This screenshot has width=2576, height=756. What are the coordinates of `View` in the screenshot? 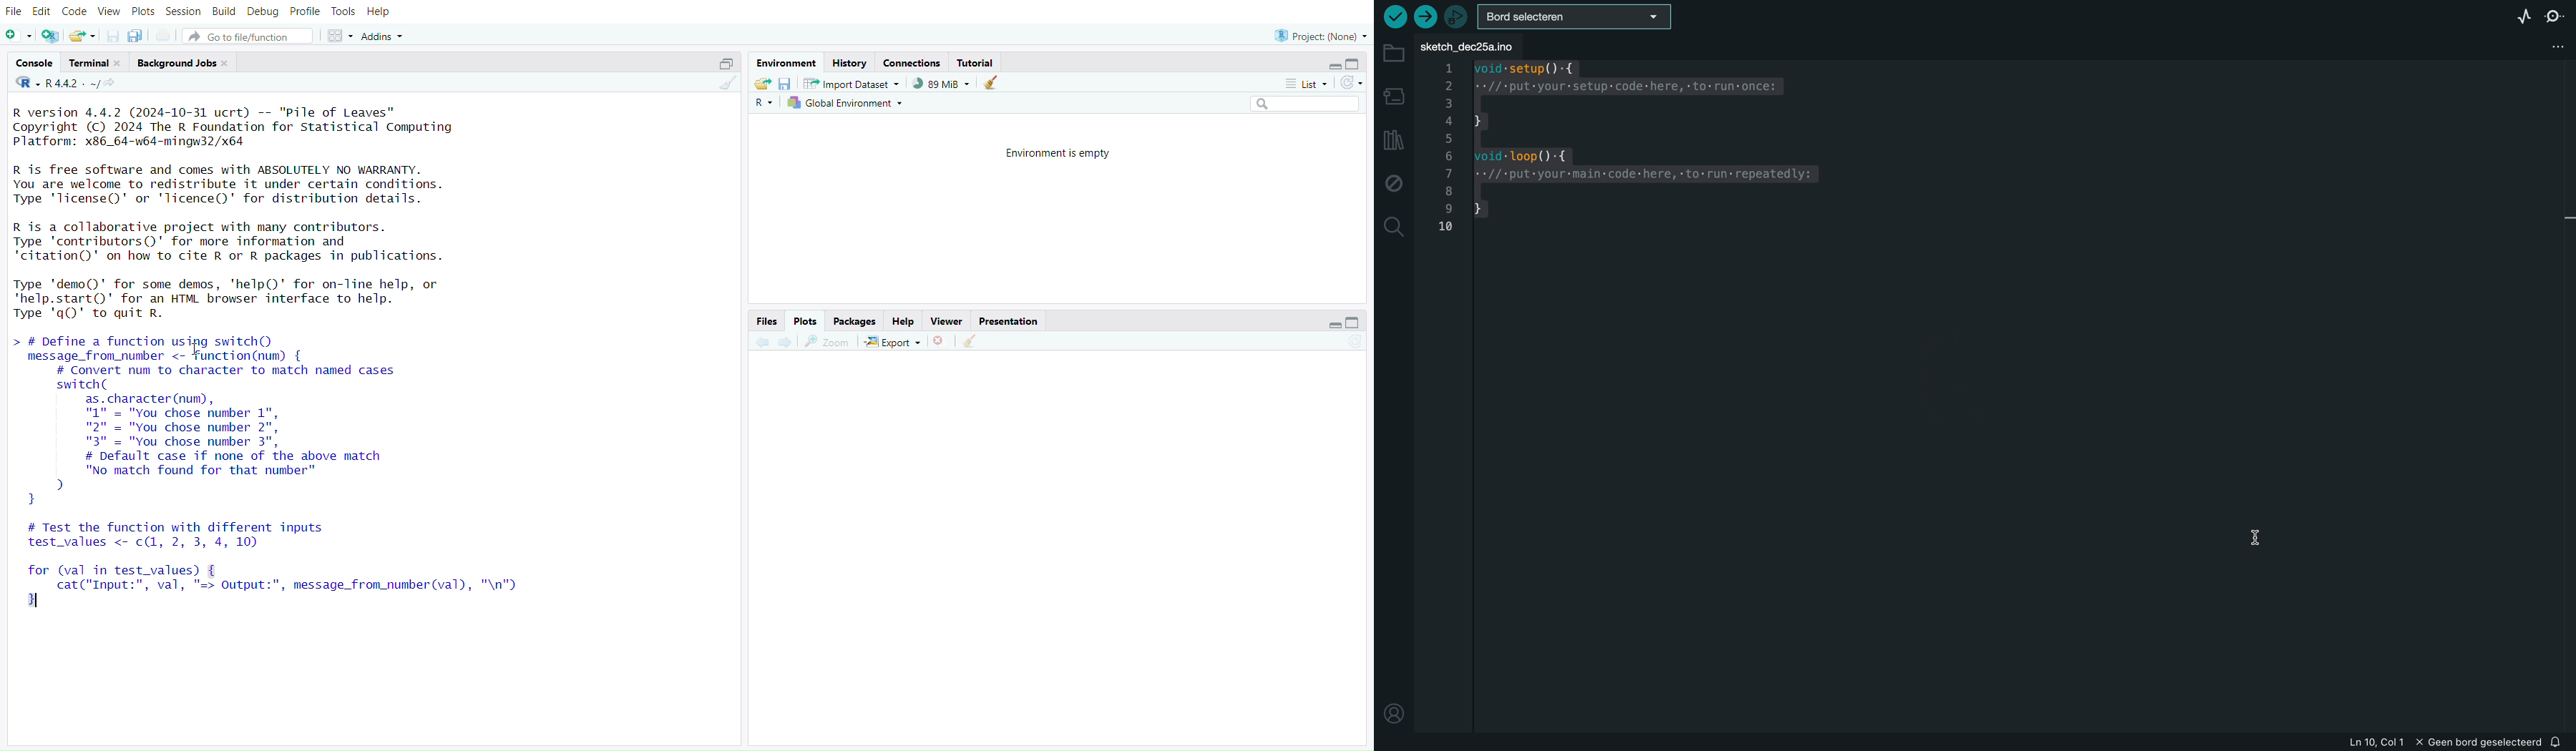 It's located at (108, 11).